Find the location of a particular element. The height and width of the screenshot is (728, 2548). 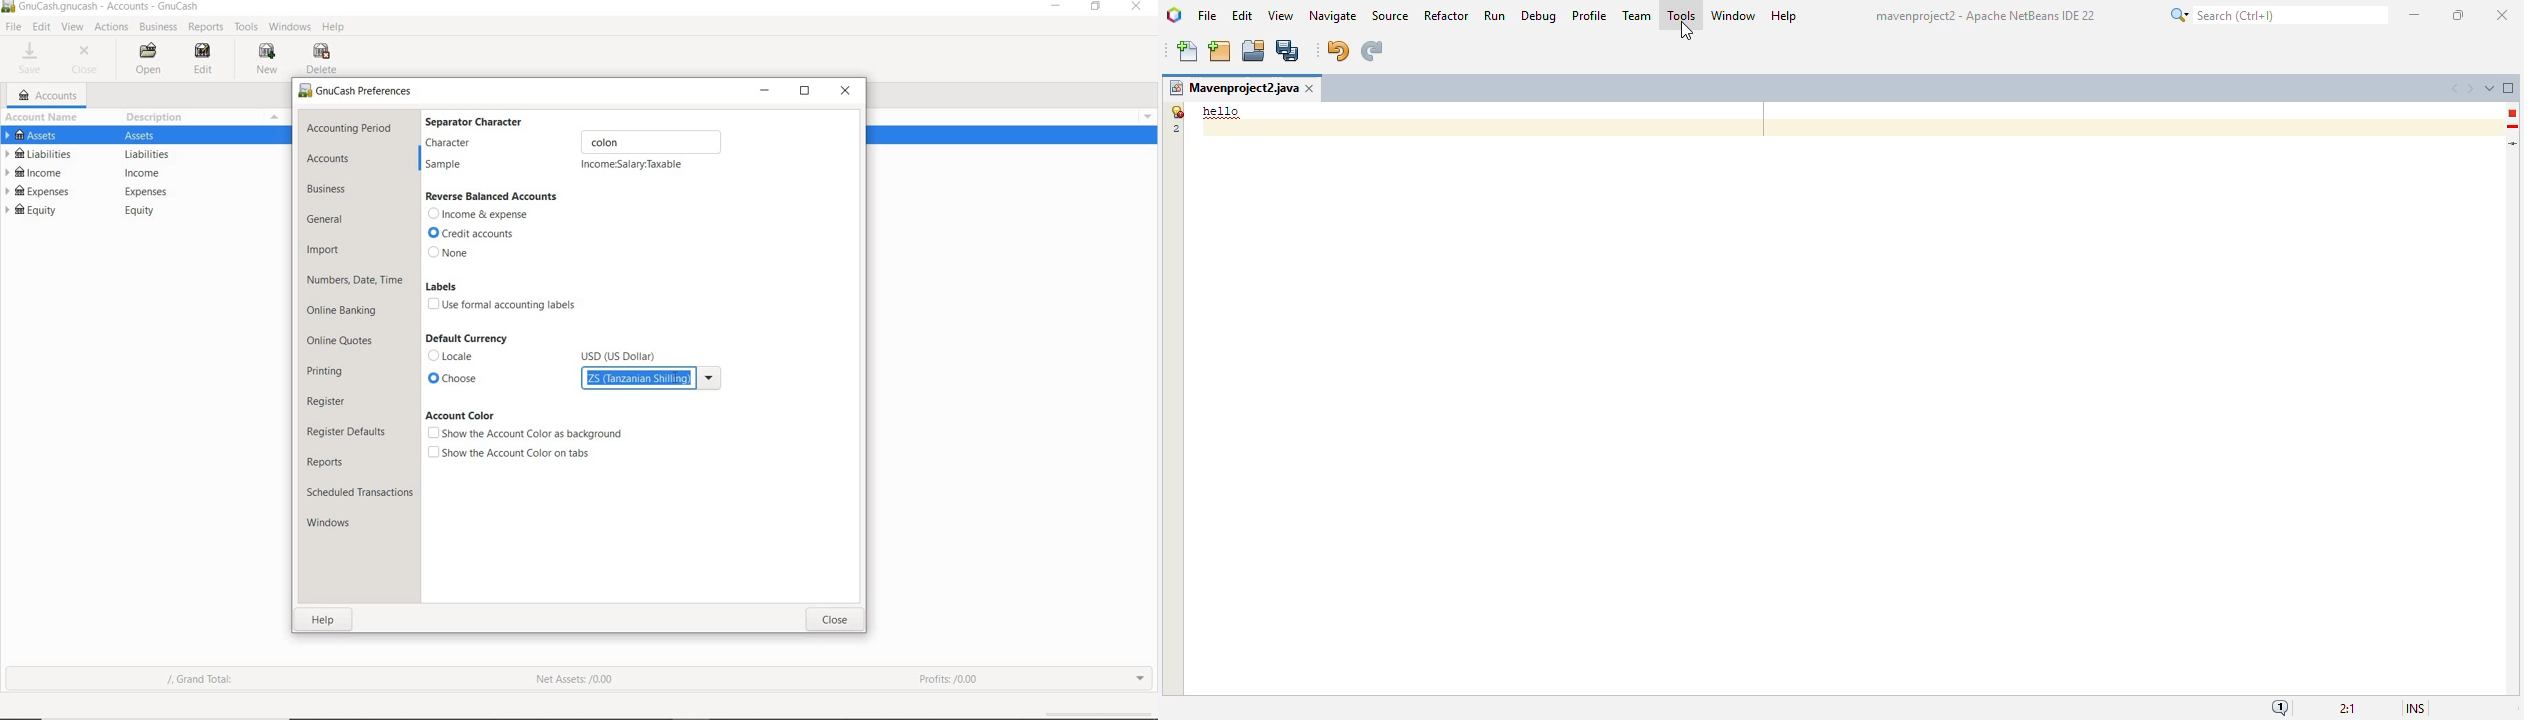

online banking is located at coordinates (345, 313).